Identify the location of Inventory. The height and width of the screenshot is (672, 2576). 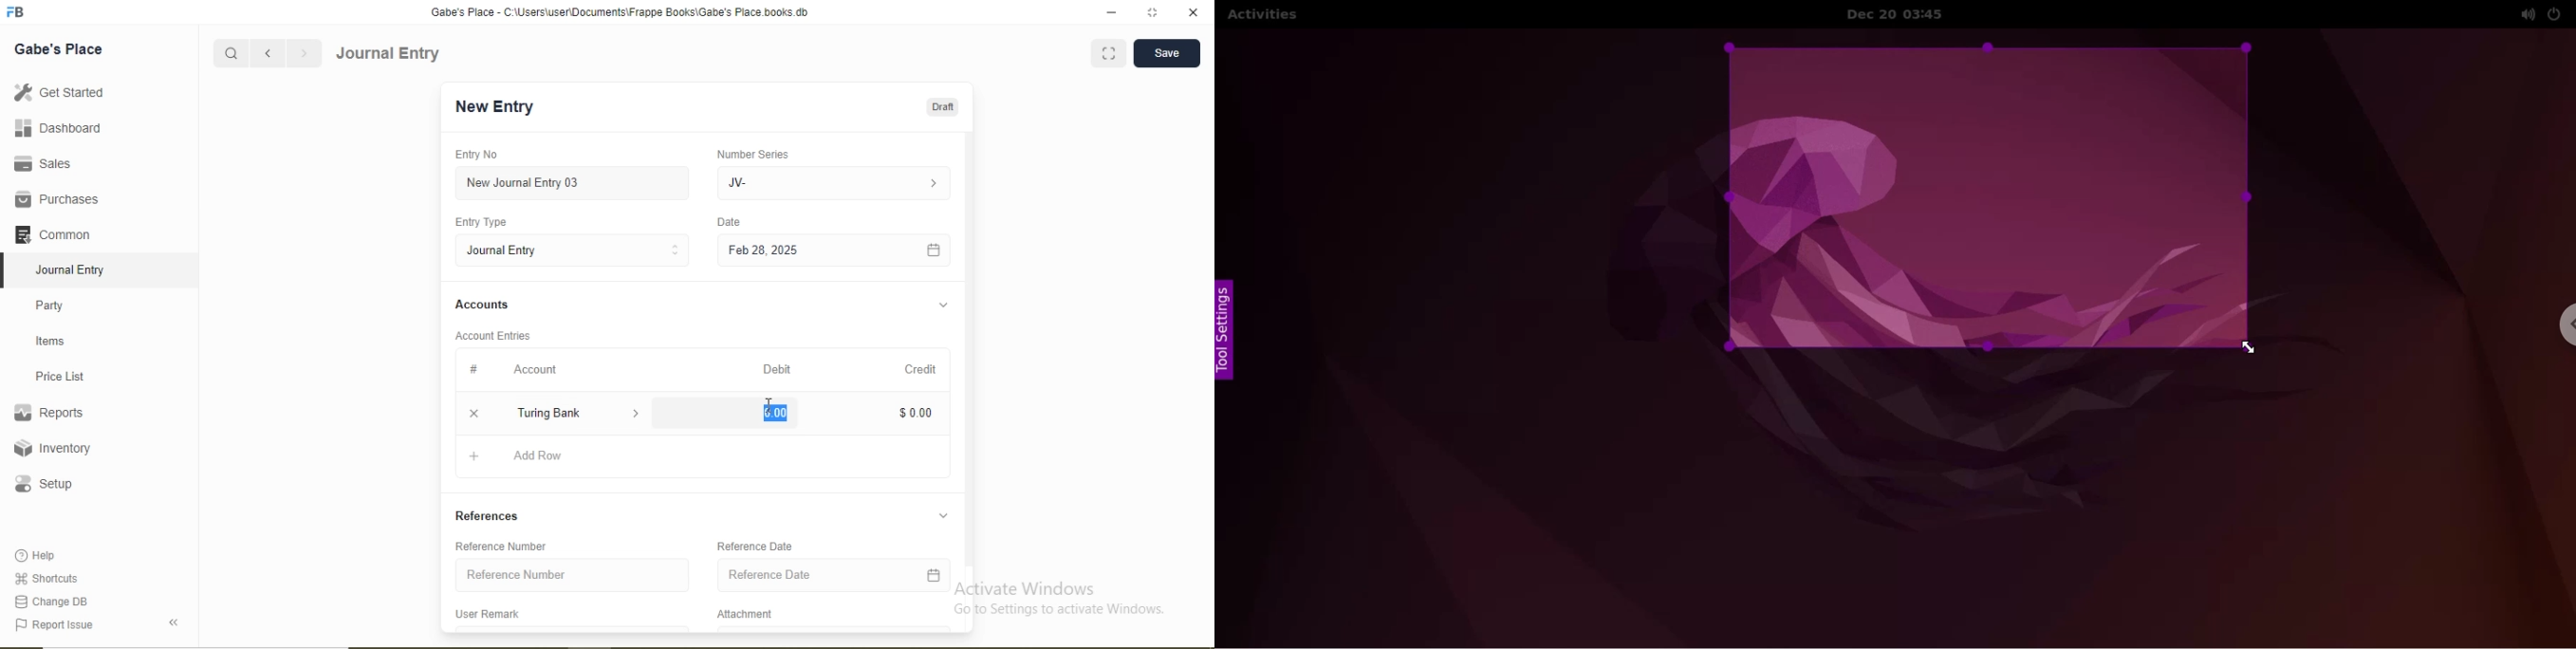
(53, 448).